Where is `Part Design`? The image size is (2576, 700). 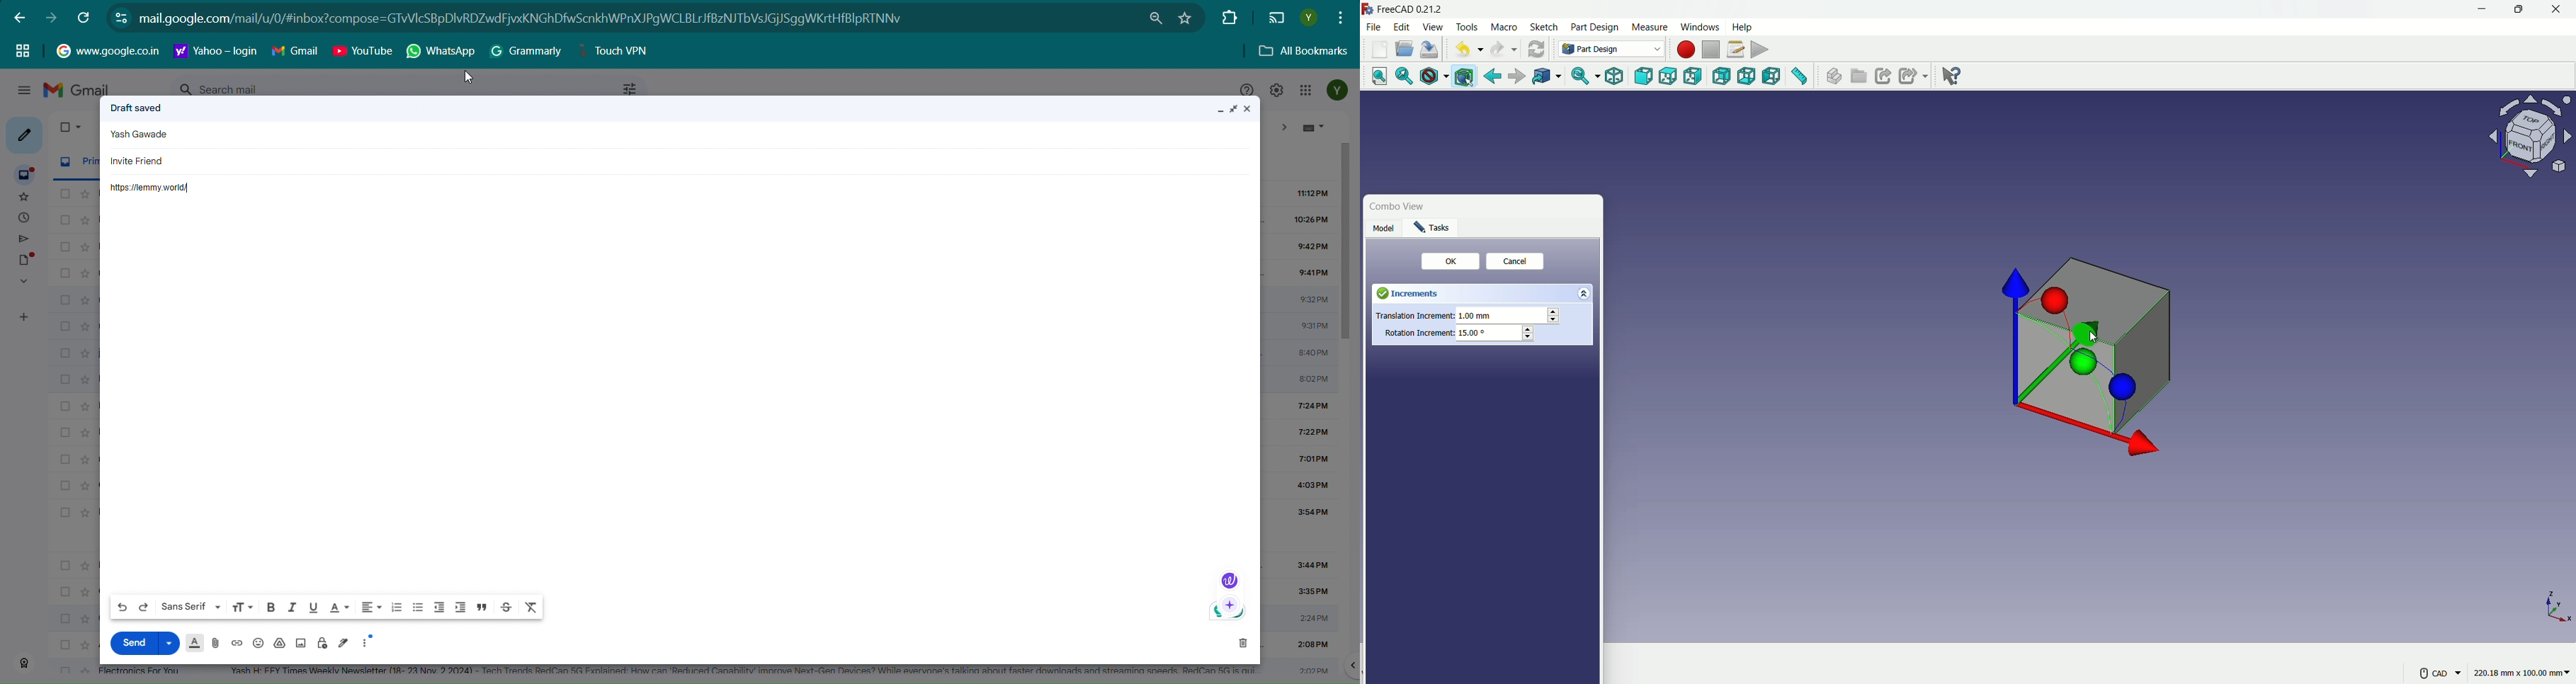 Part Design is located at coordinates (1611, 49).